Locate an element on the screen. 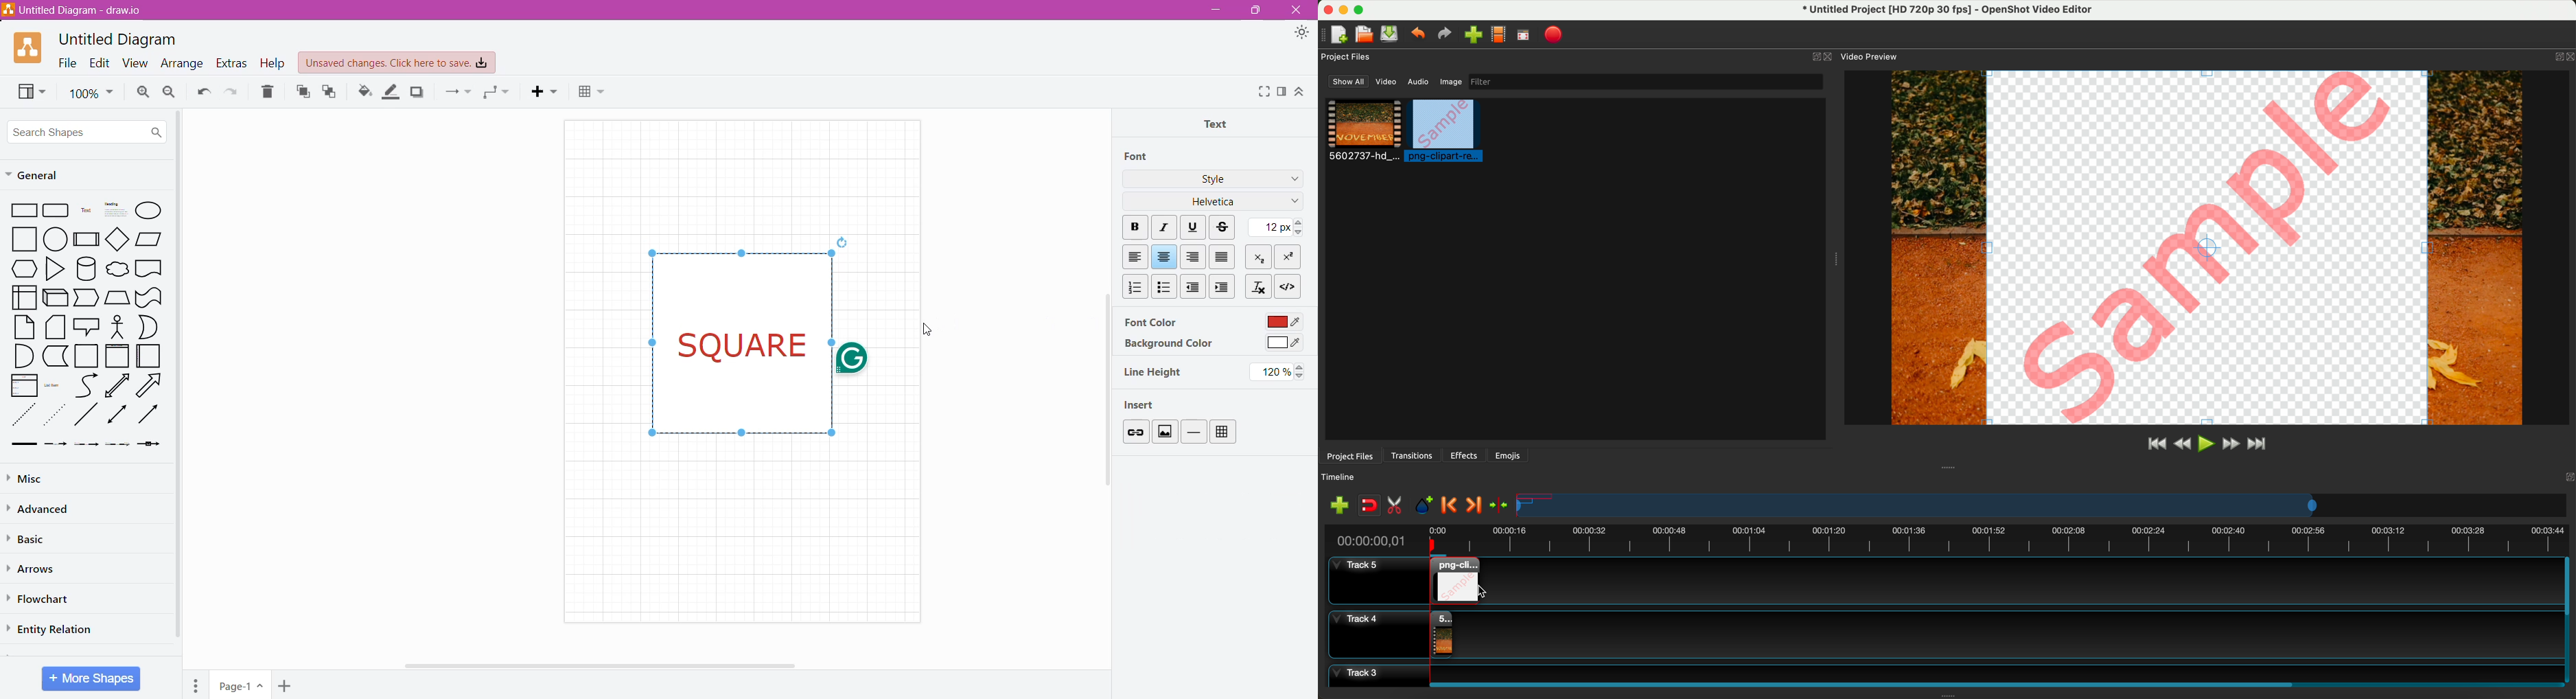 This screenshot has height=700, width=2576. Decrease Indent is located at coordinates (1194, 286).